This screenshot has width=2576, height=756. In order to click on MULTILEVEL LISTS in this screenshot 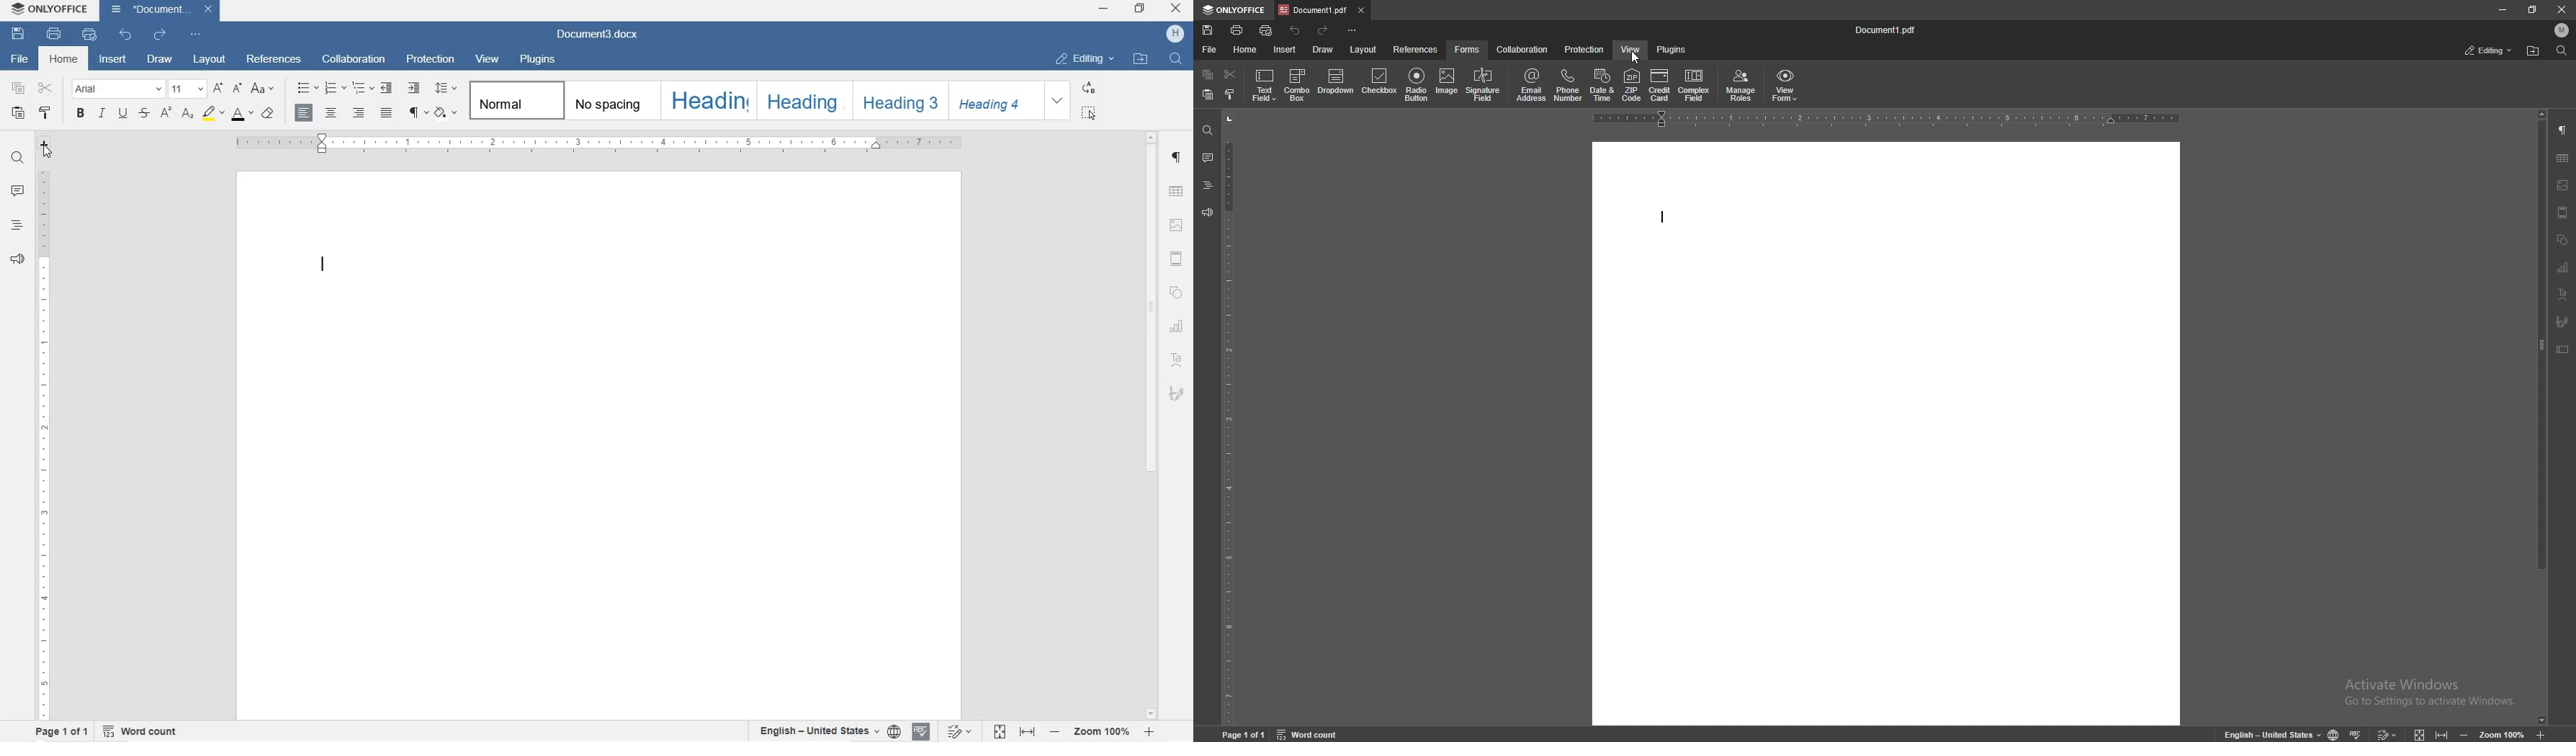, I will do `click(362, 89)`.